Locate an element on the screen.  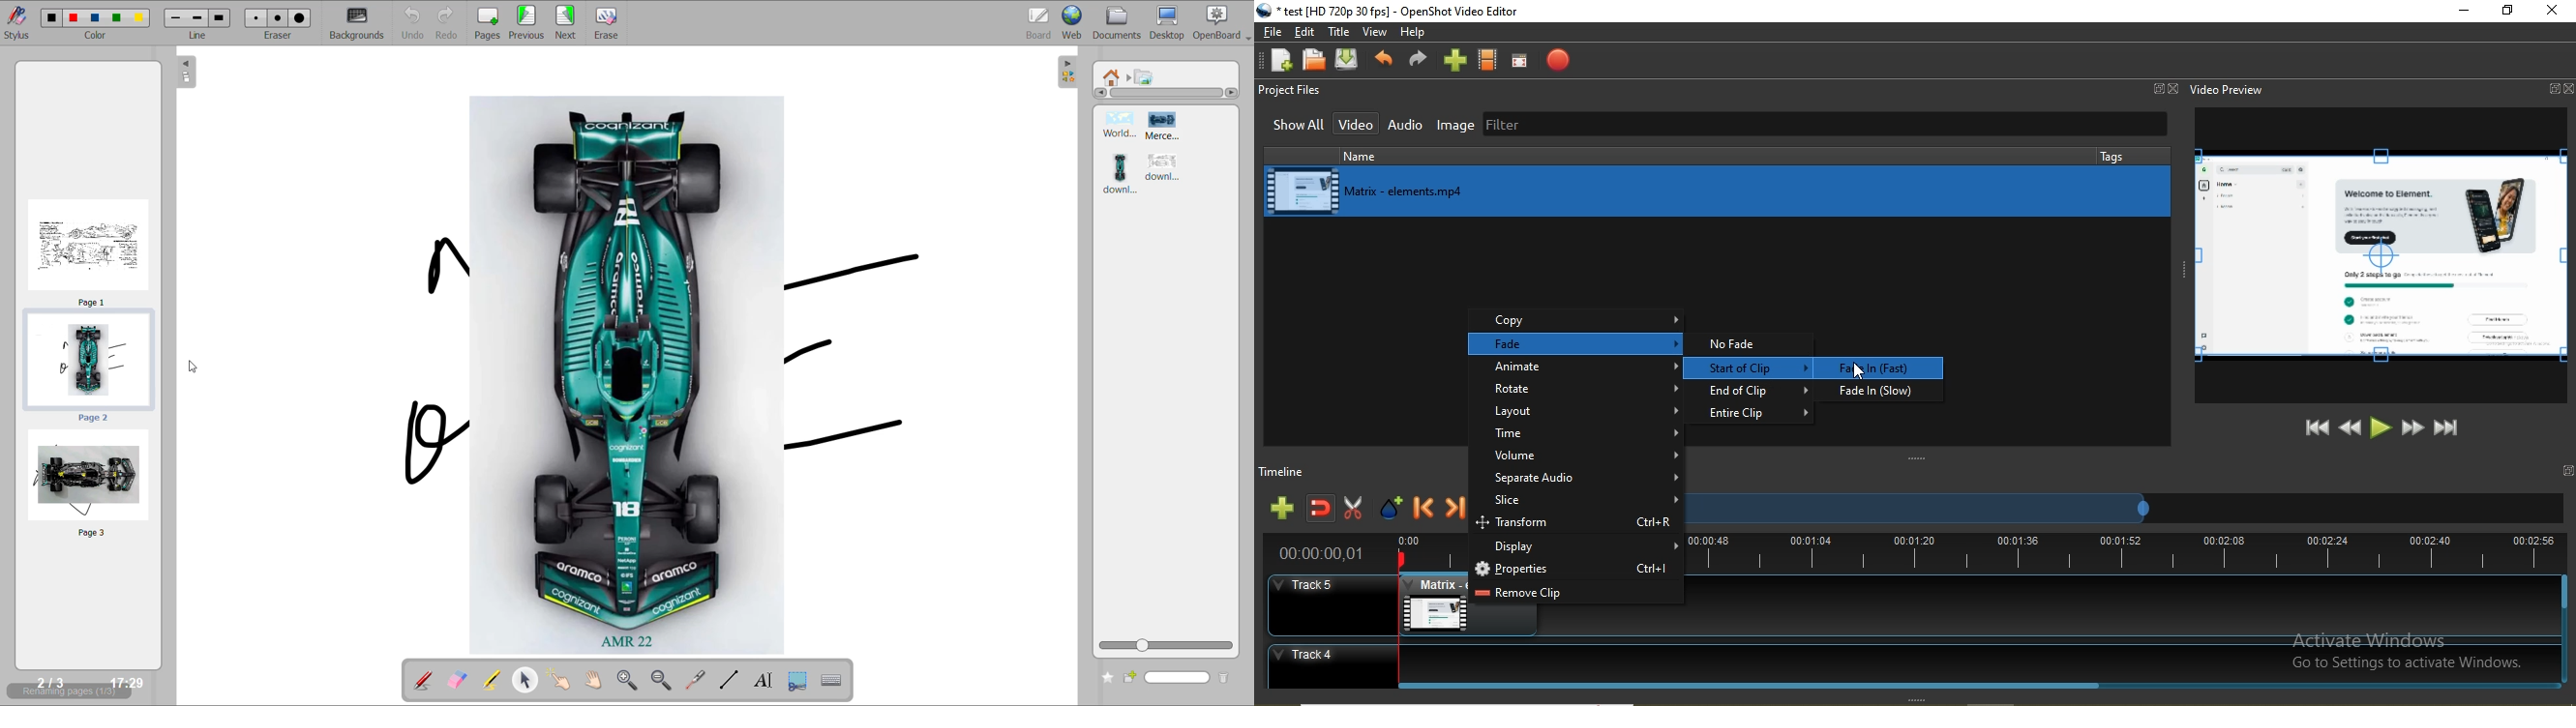
transform is located at coordinates (1577, 525).